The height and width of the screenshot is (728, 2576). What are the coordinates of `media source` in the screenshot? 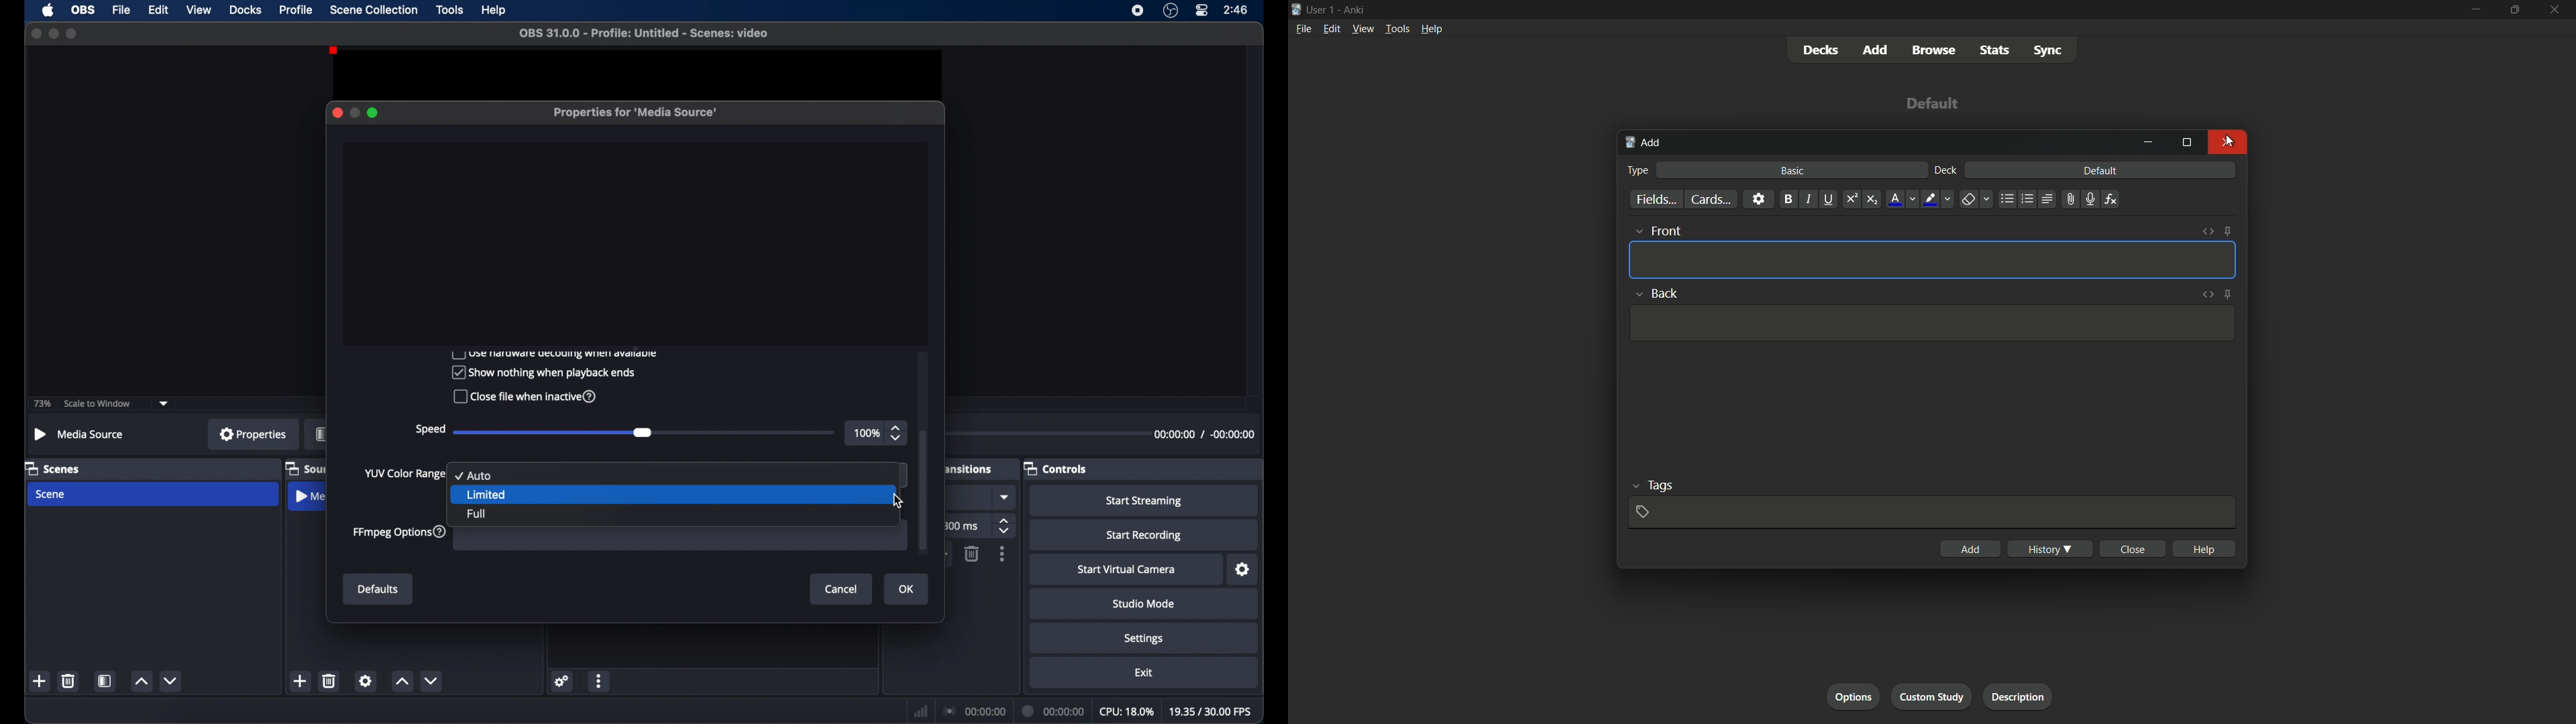 It's located at (78, 434).